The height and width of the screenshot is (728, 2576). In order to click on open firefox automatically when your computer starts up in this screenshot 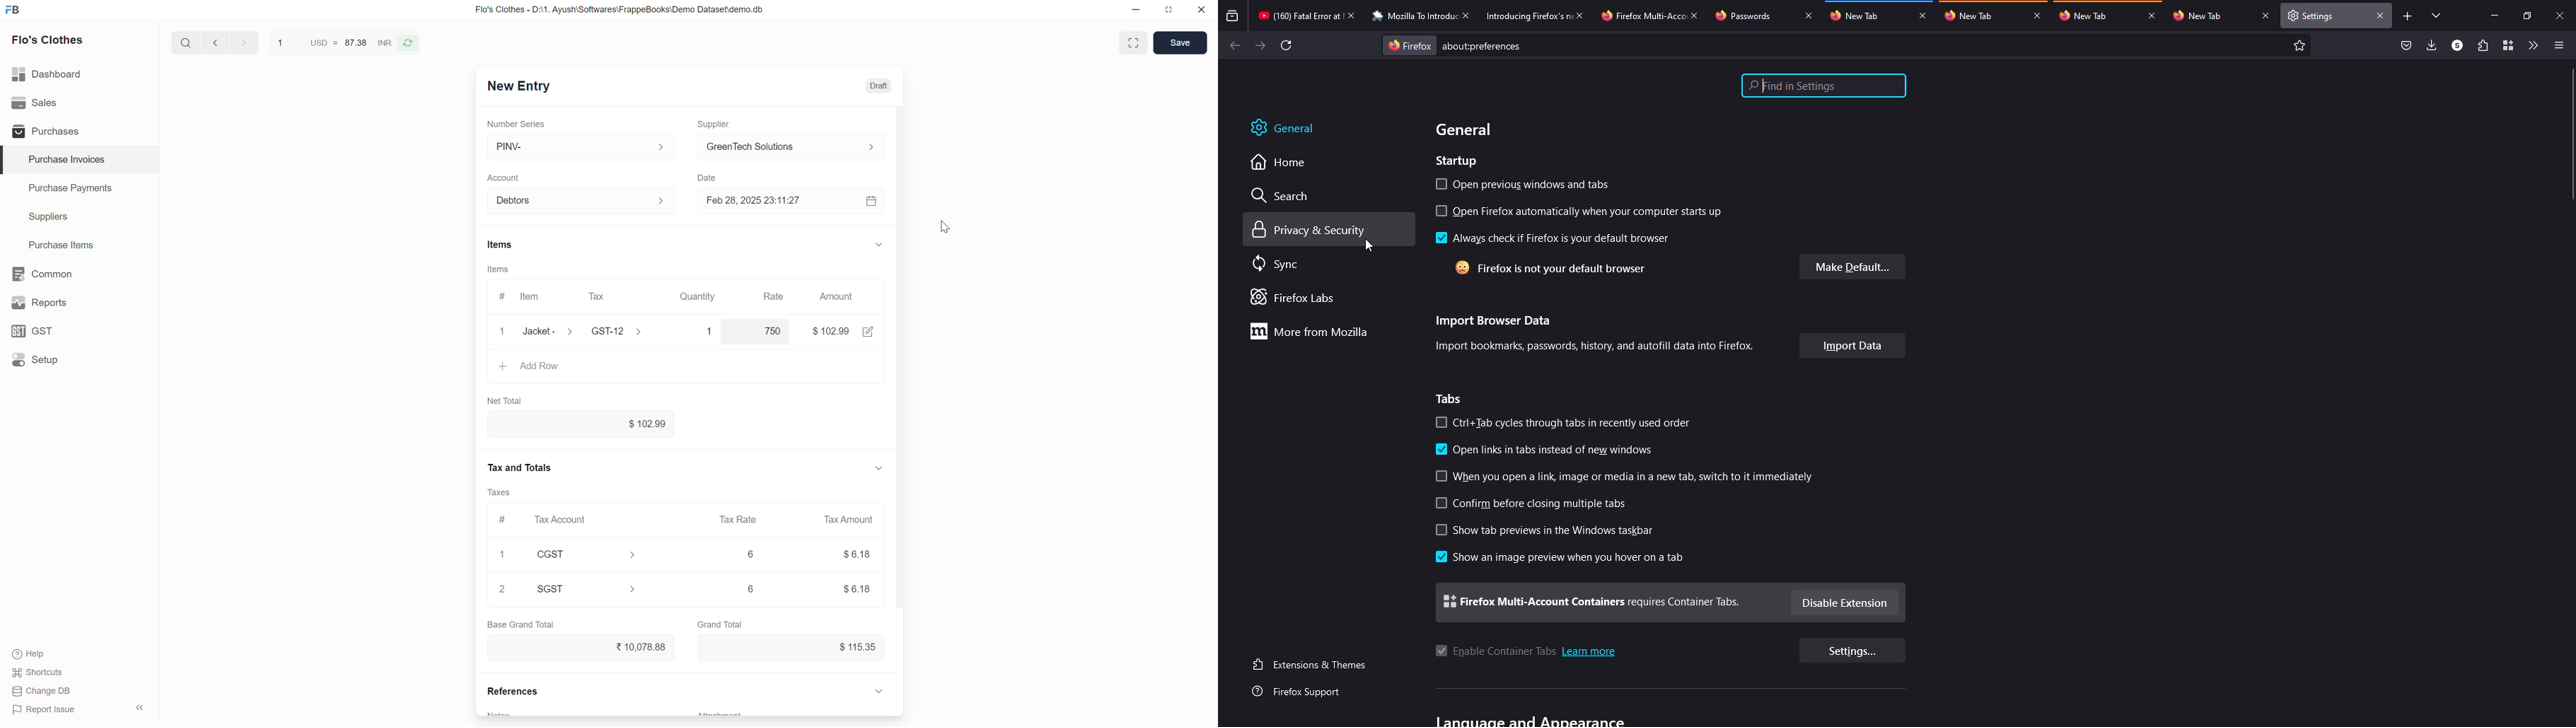, I will do `click(1596, 211)`.